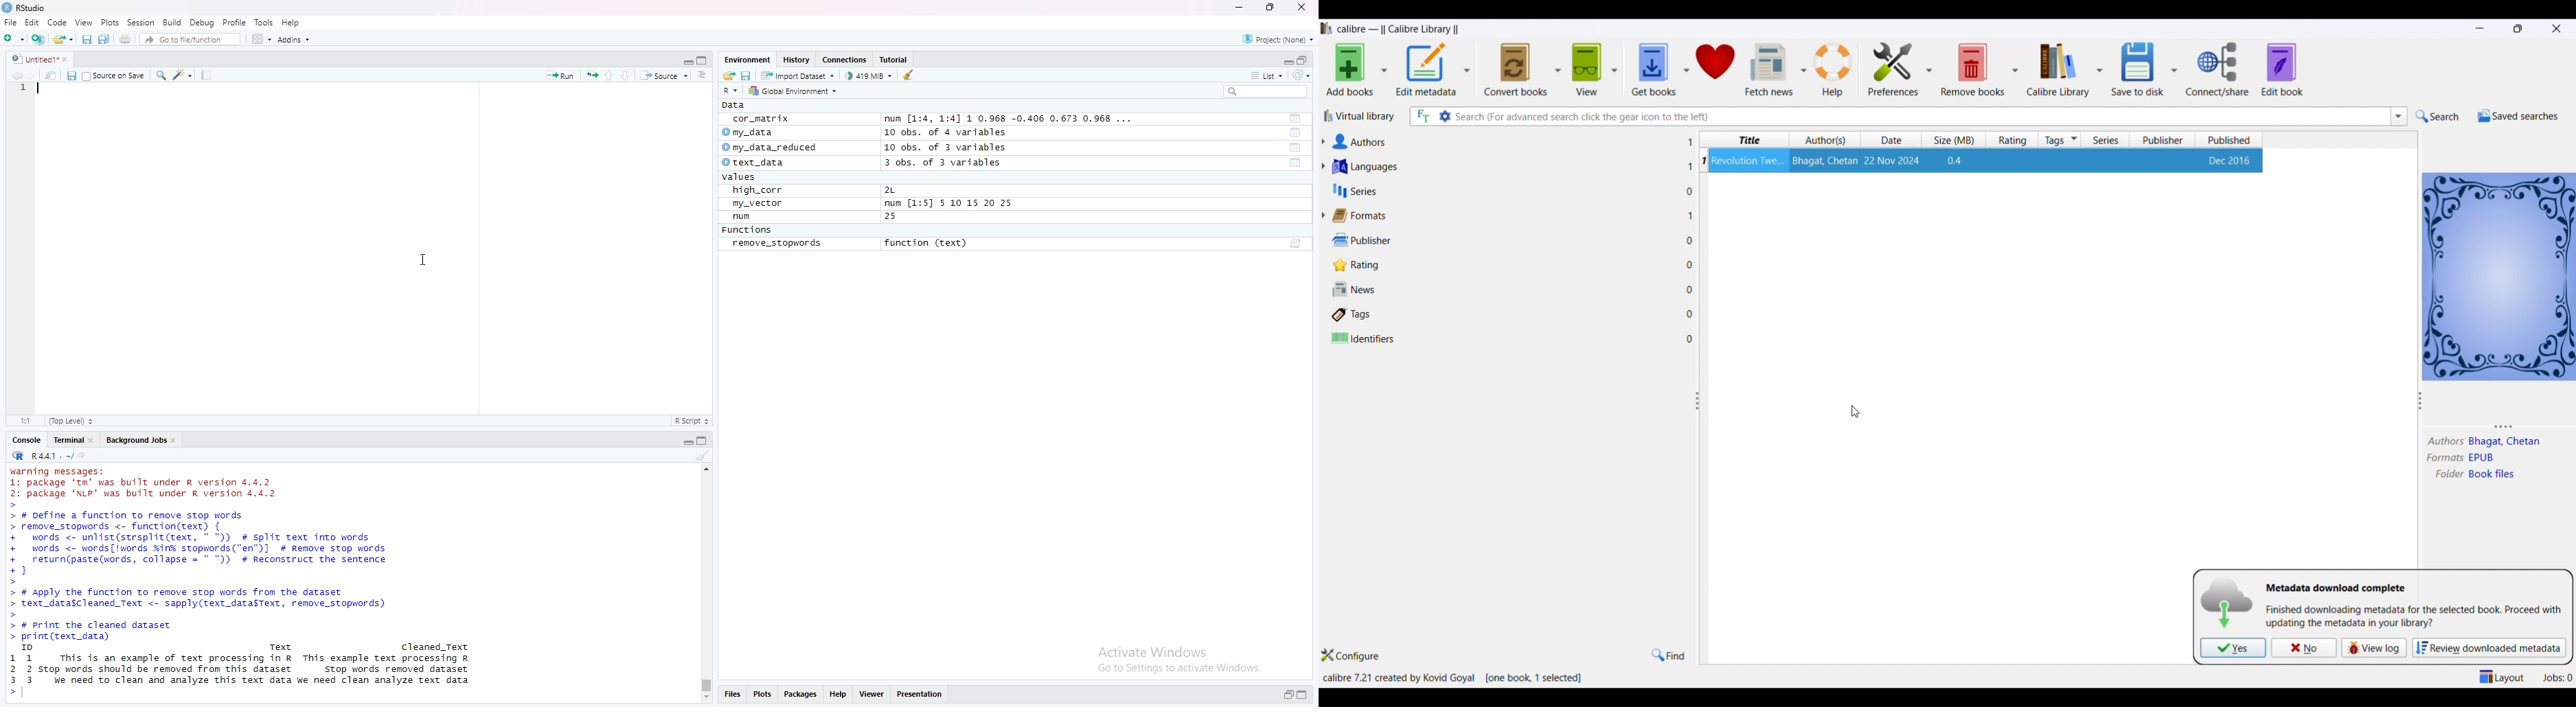 Image resolution: width=2576 pixels, height=728 pixels. What do you see at coordinates (32, 23) in the screenshot?
I see `` at bounding box center [32, 23].